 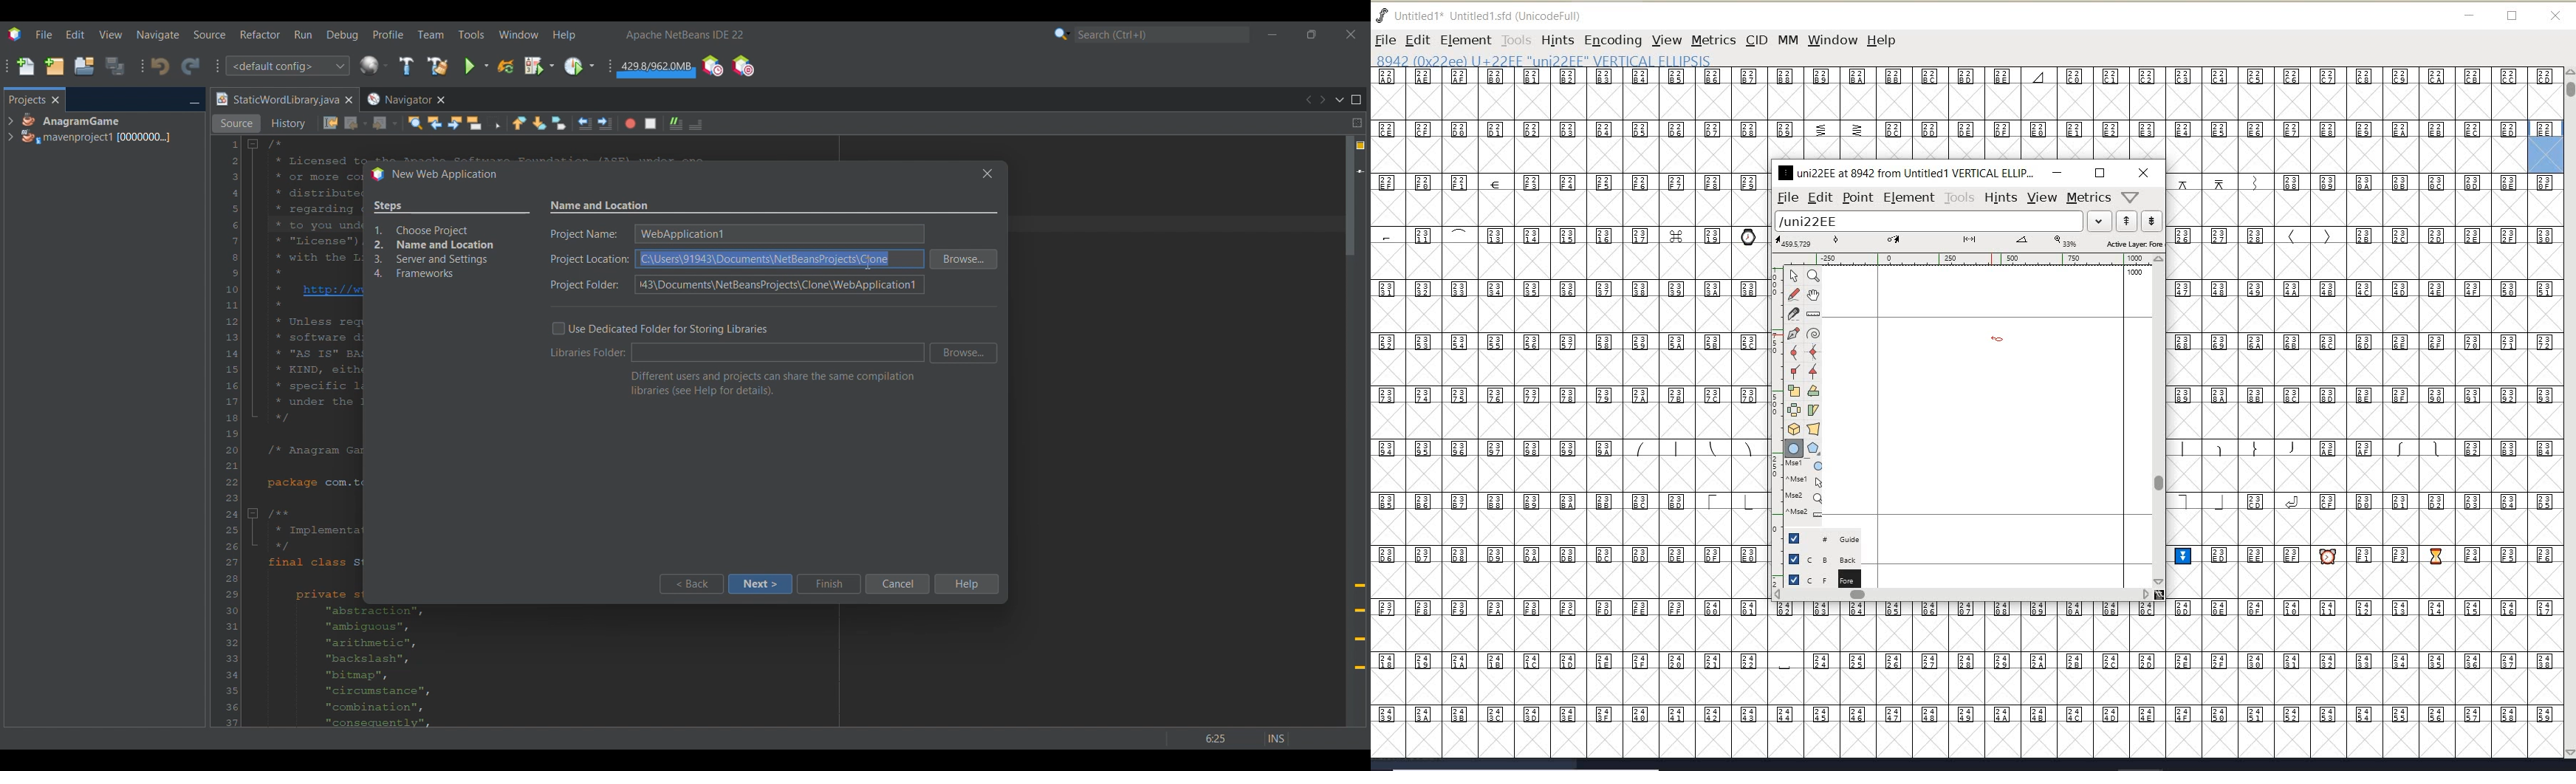 I want to click on Undo, so click(x=160, y=66).